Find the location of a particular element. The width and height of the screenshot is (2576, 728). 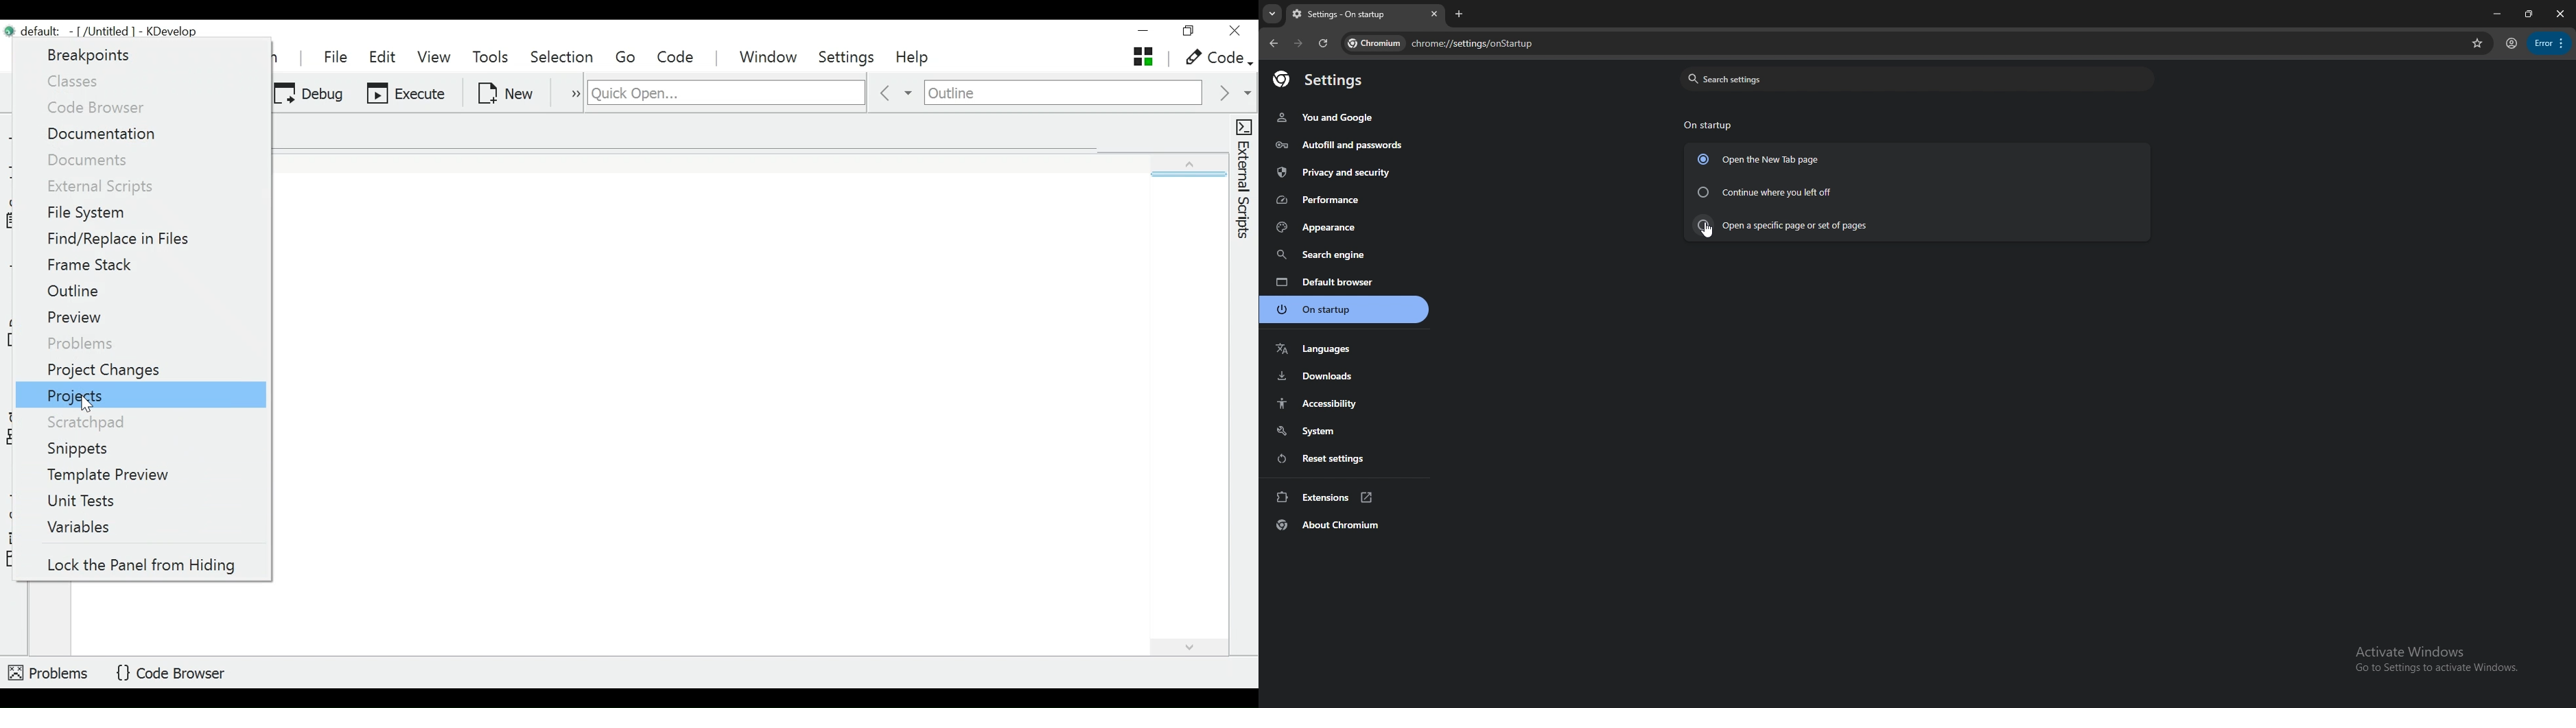

autofill and passwords is located at coordinates (1339, 146).